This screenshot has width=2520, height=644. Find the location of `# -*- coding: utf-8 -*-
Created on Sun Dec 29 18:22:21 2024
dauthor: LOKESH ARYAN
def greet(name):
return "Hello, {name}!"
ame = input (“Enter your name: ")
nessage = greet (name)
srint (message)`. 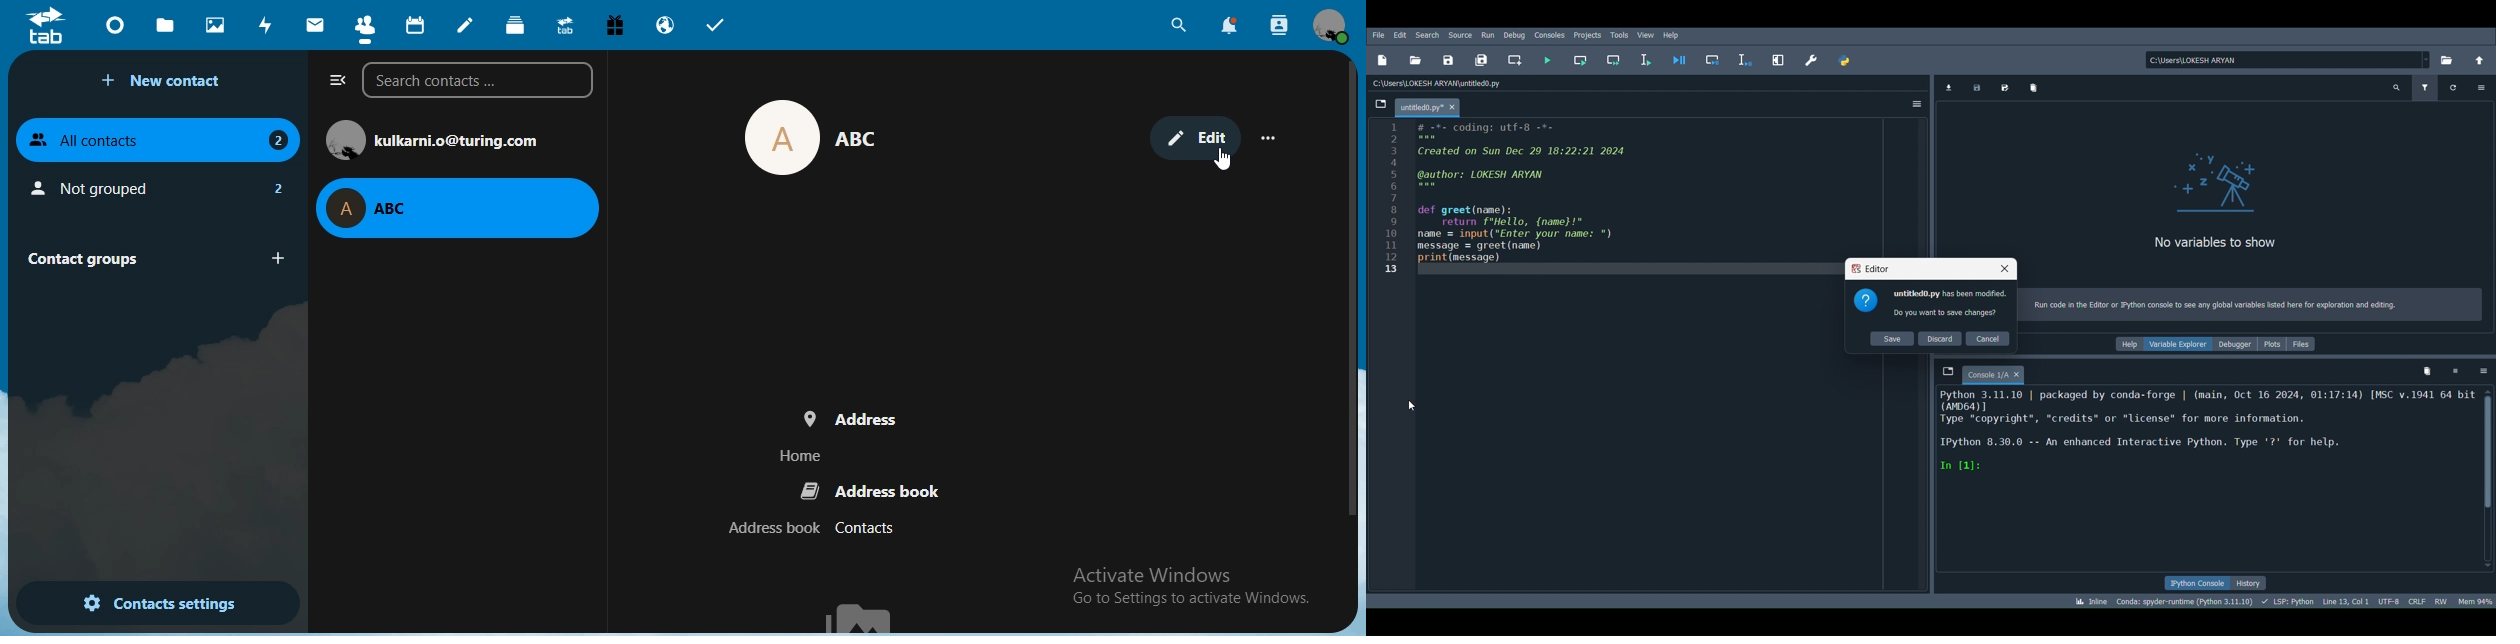

# -*- coding: utf-8 -*-
Created on Sun Dec 29 18:22:21 2024
dauthor: LOKESH ARYAN
def greet(name):
return "Hello, {name}!"
ame = input (“Enter your name: ")
nessage = greet (name)
srint (message) is located at coordinates (1546, 193).